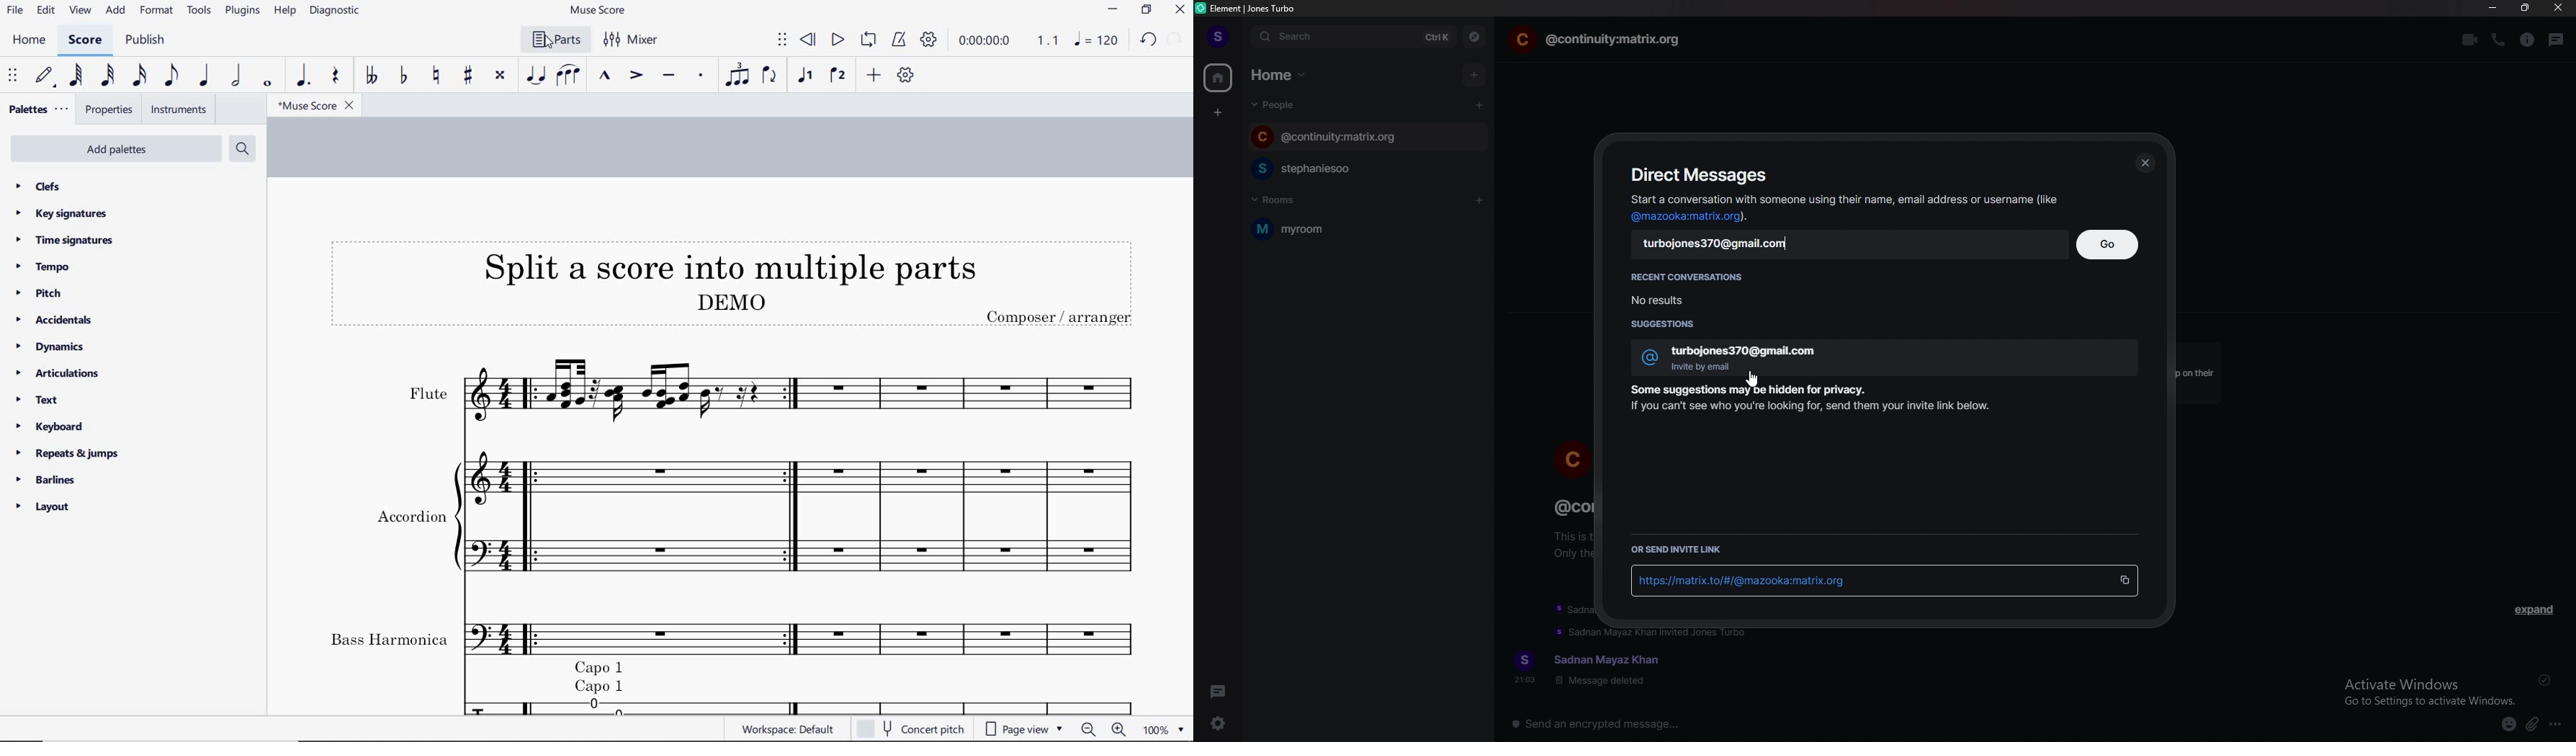 This screenshot has width=2576, height=756. I want to click on score, so click(84, 40).